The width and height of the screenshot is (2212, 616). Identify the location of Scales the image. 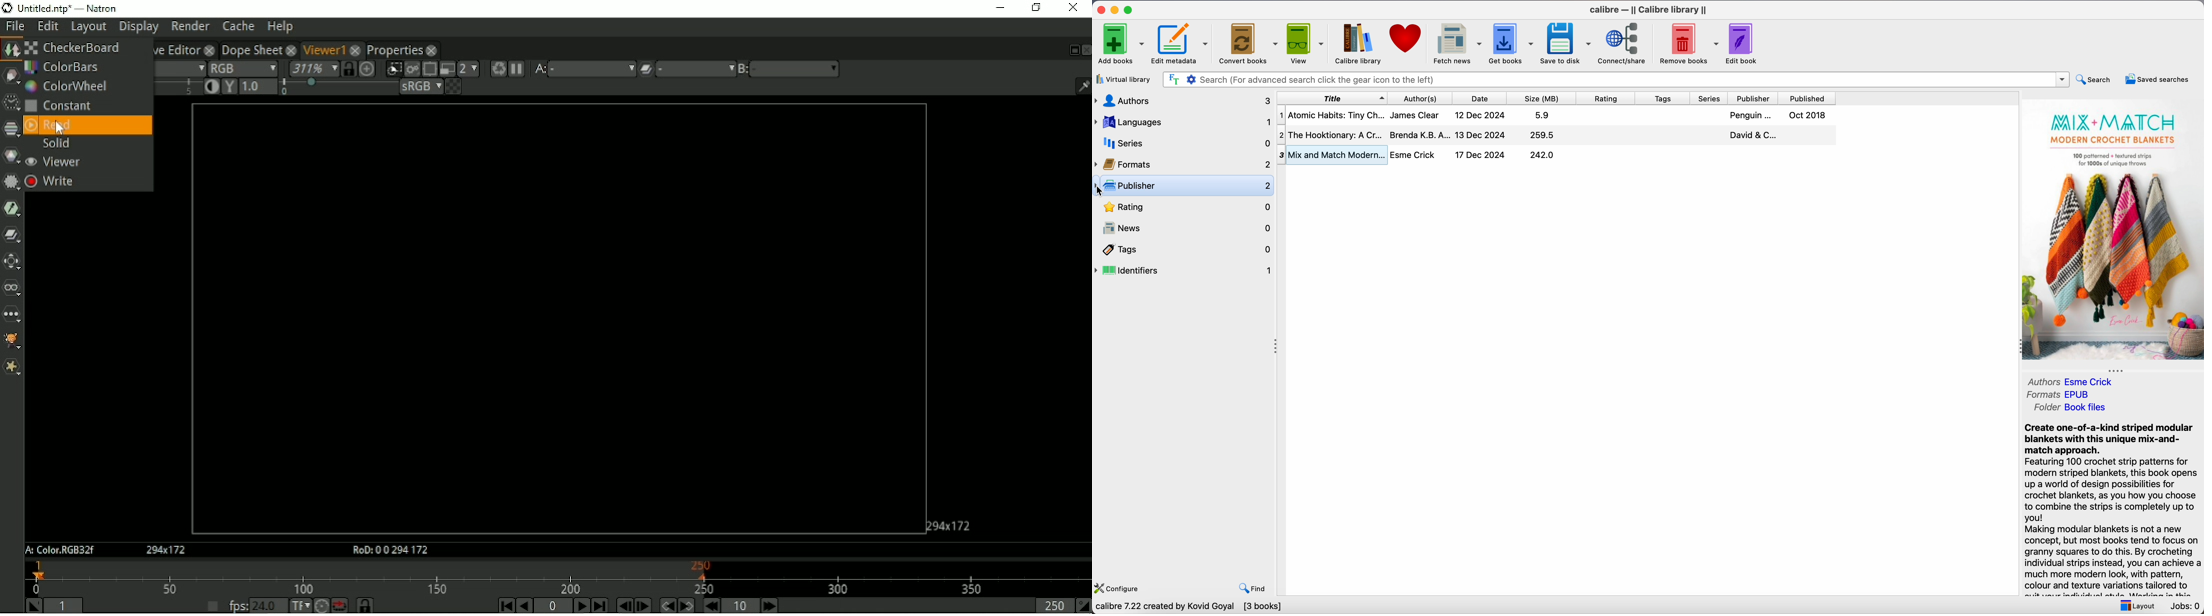
(367, 68).